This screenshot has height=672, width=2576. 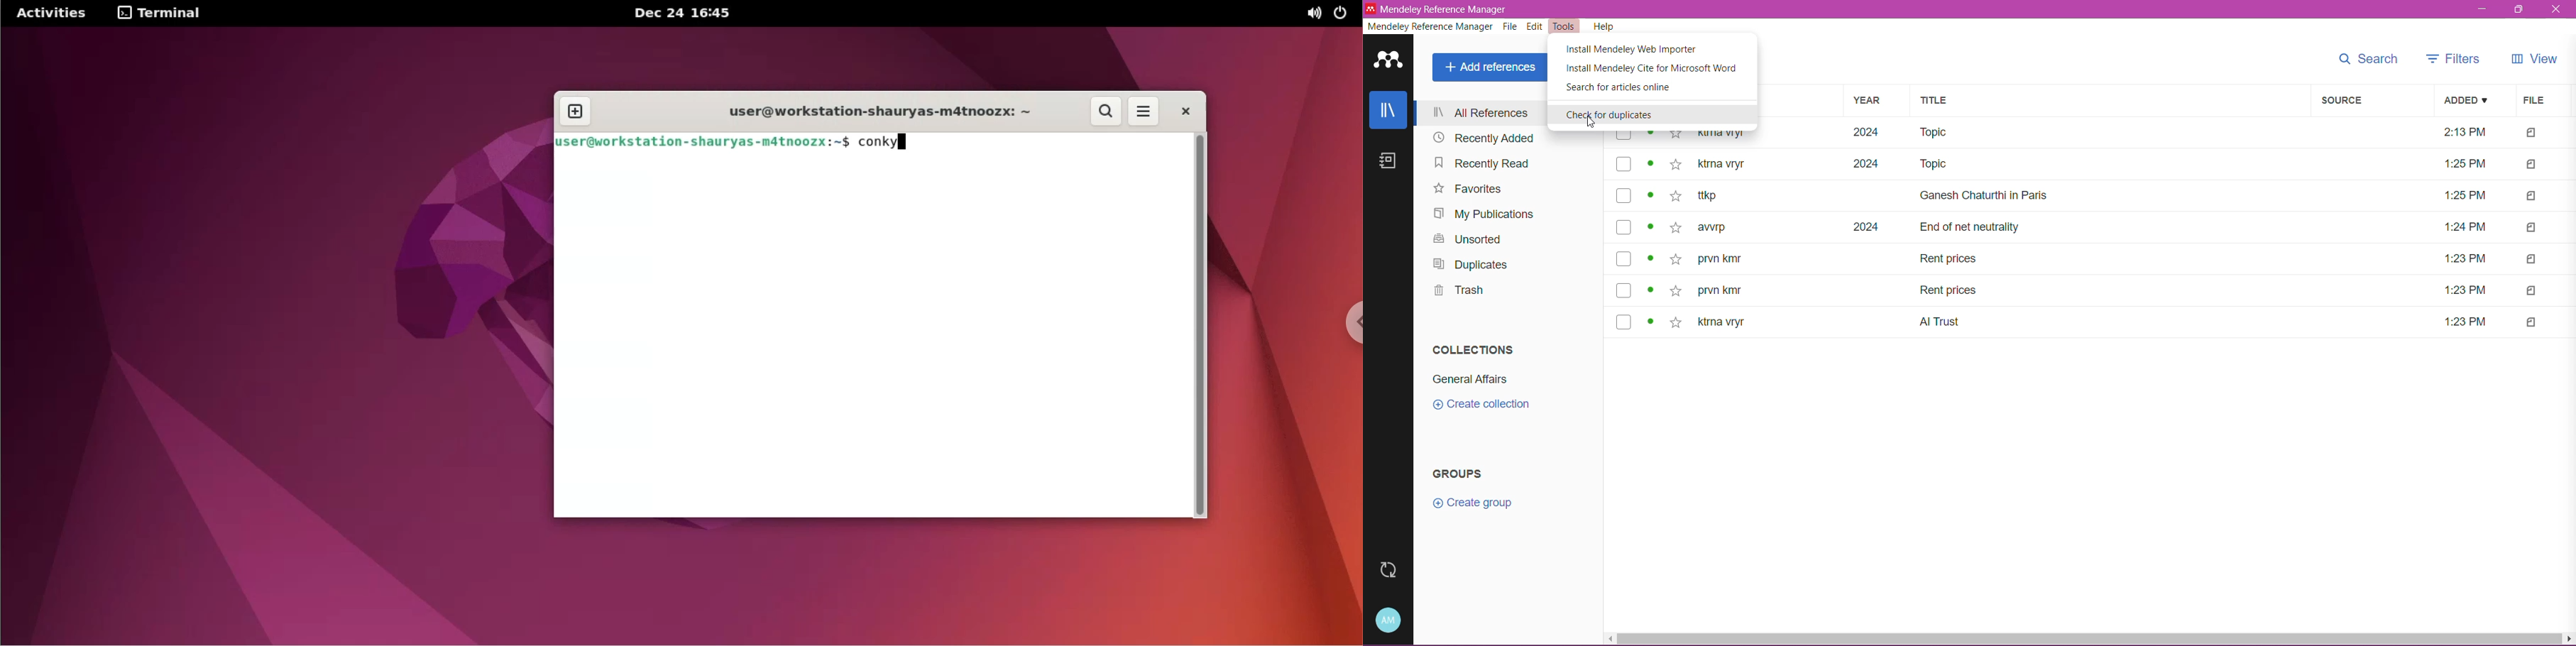 What do you see at coordinates (1638, 51) in the screenshot?
I see `Install Mendeley Web Importer` at bounding box center [1638, 51].